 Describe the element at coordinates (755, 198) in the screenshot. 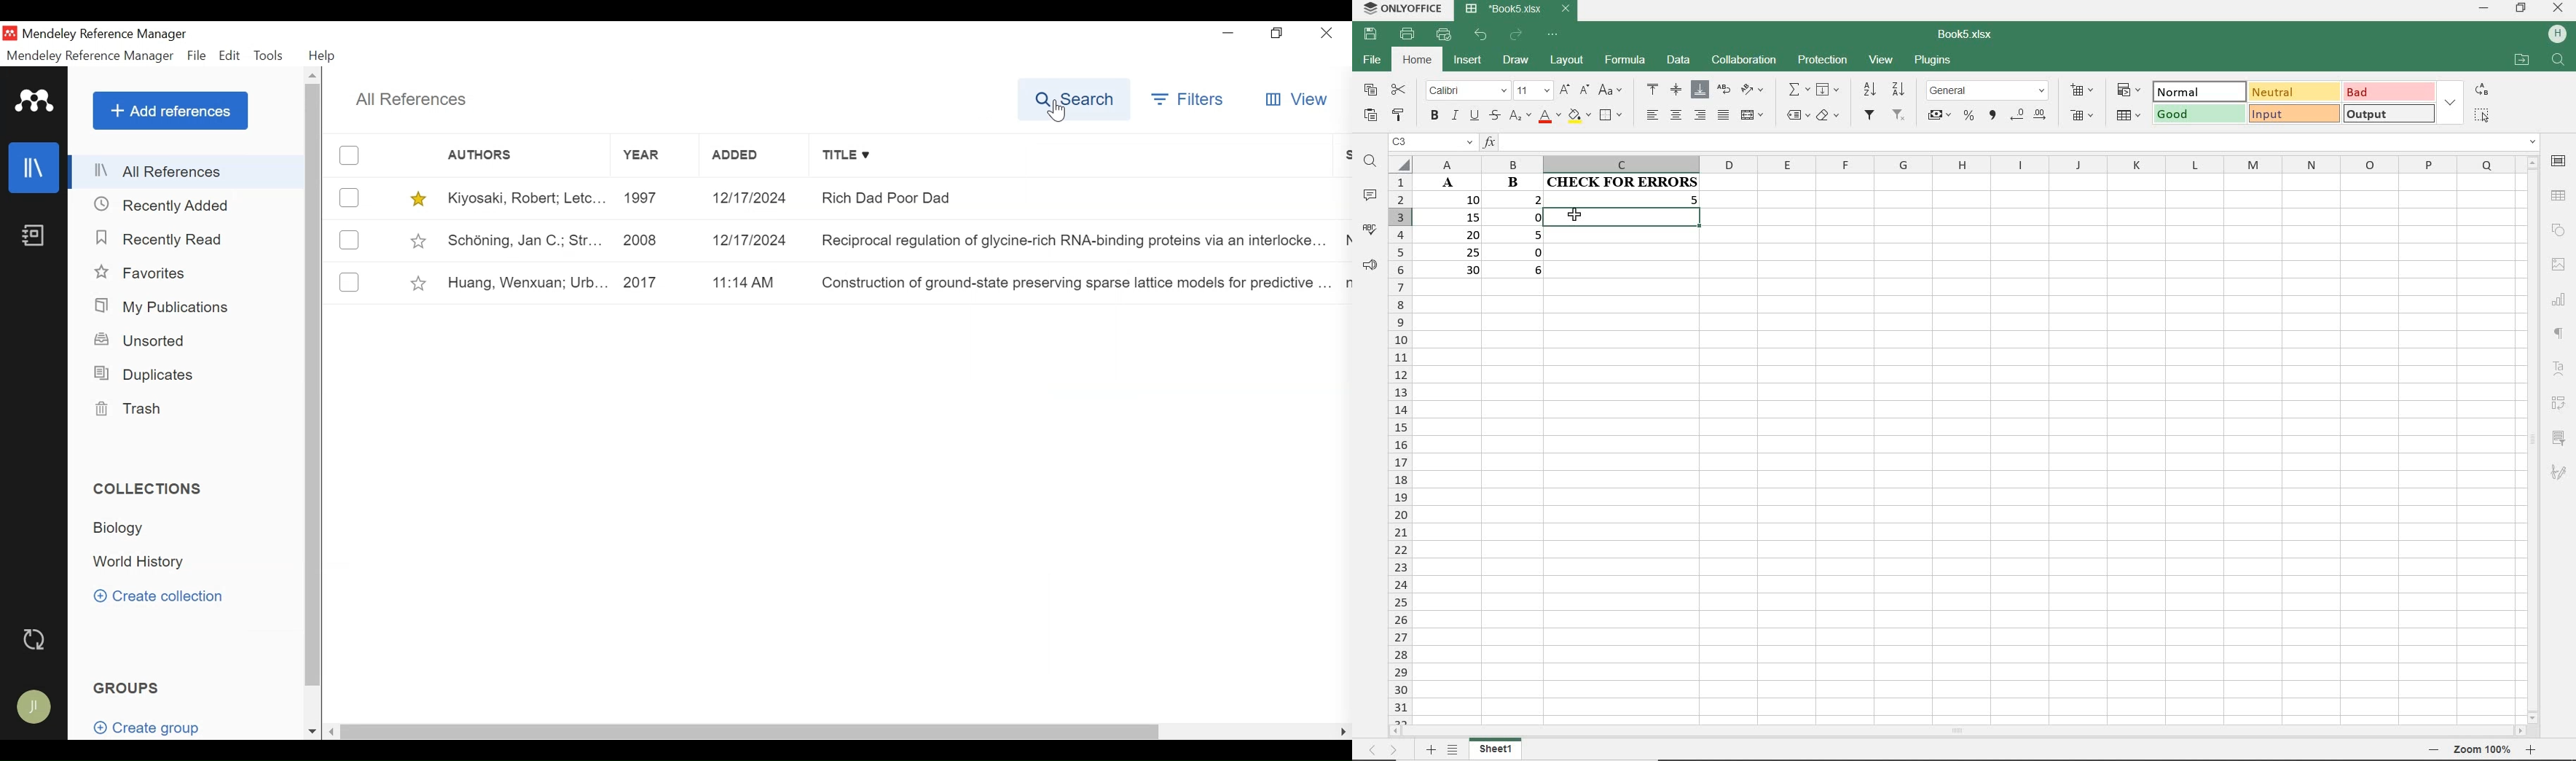

I see `12/17/2024` at that location.